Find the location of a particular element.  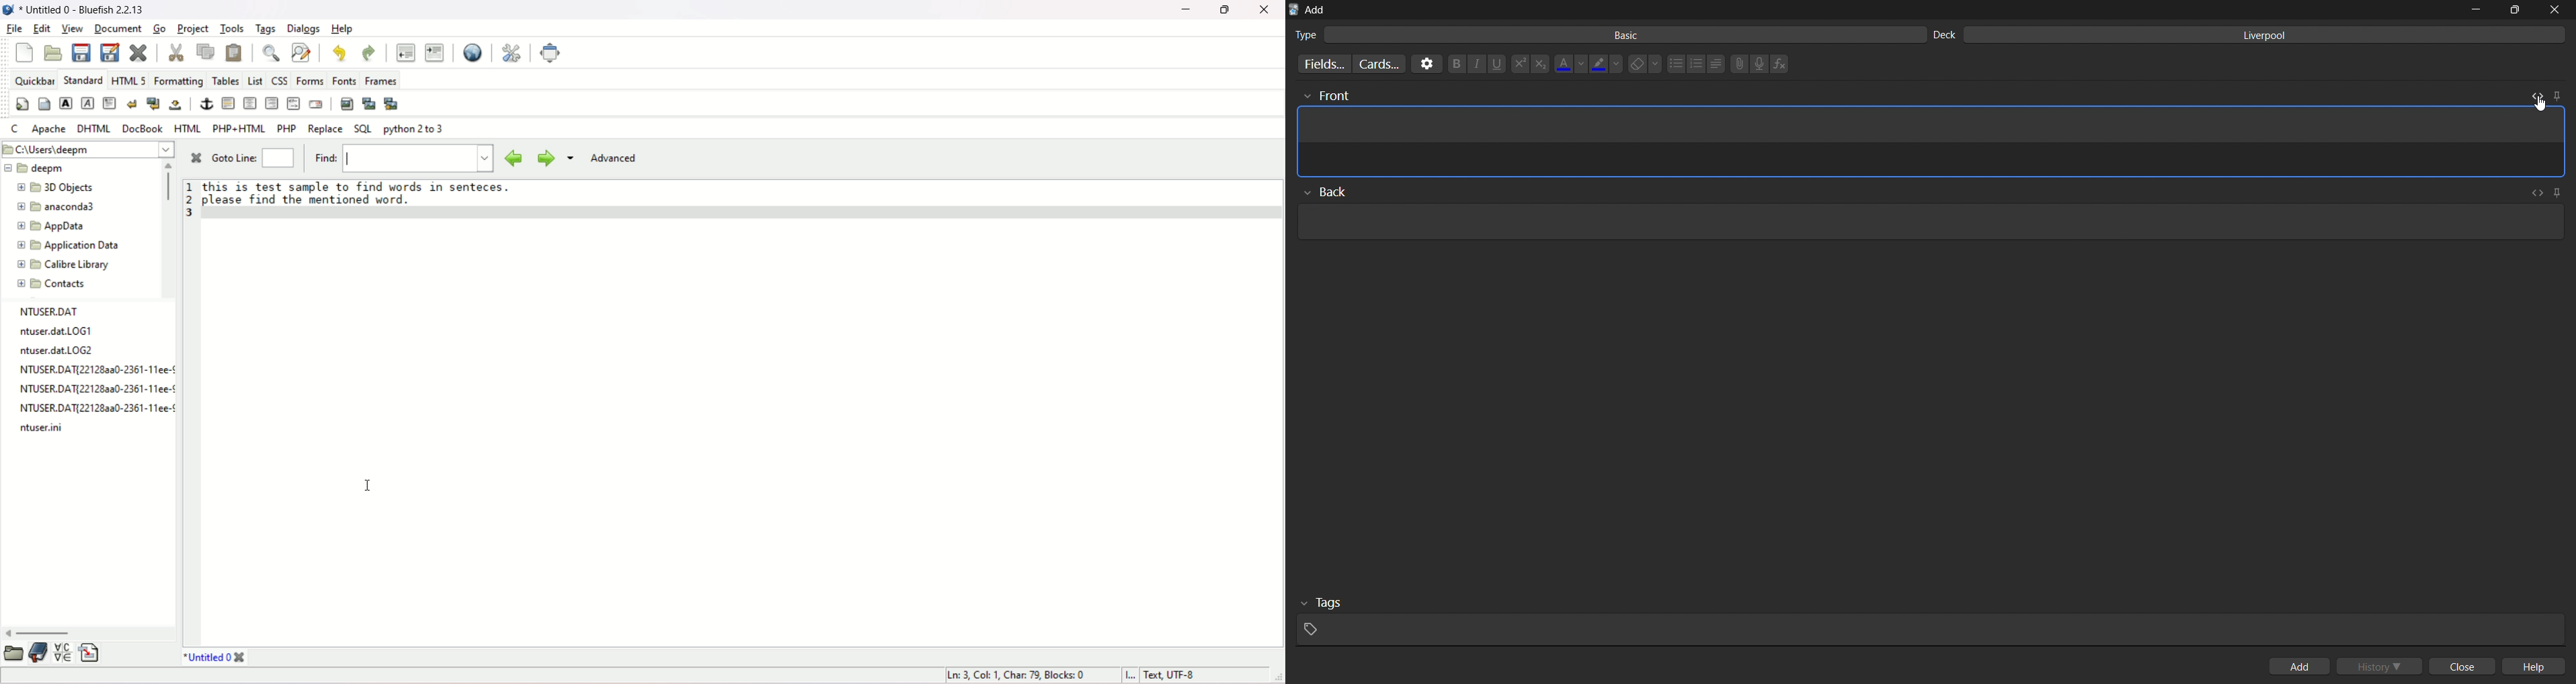

card preview is located at coordinates (1934, 127).